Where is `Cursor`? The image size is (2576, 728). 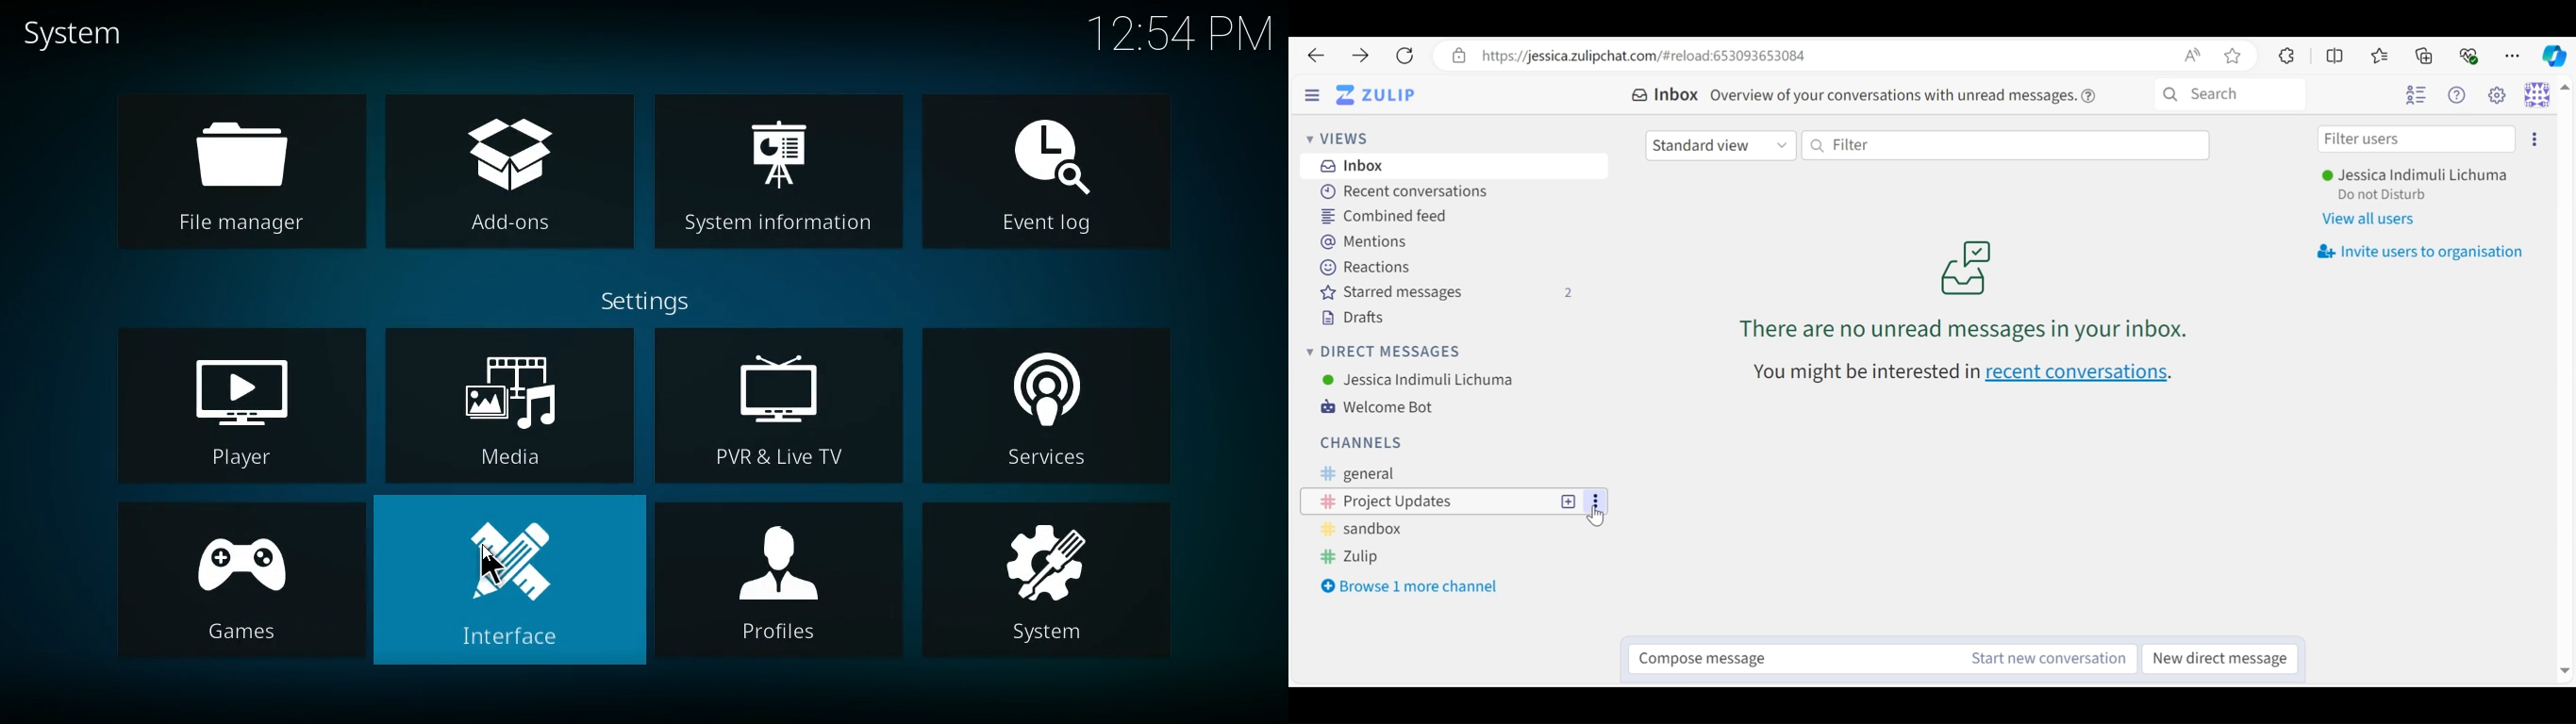
Cursor is located at coordinates (1598, 514).